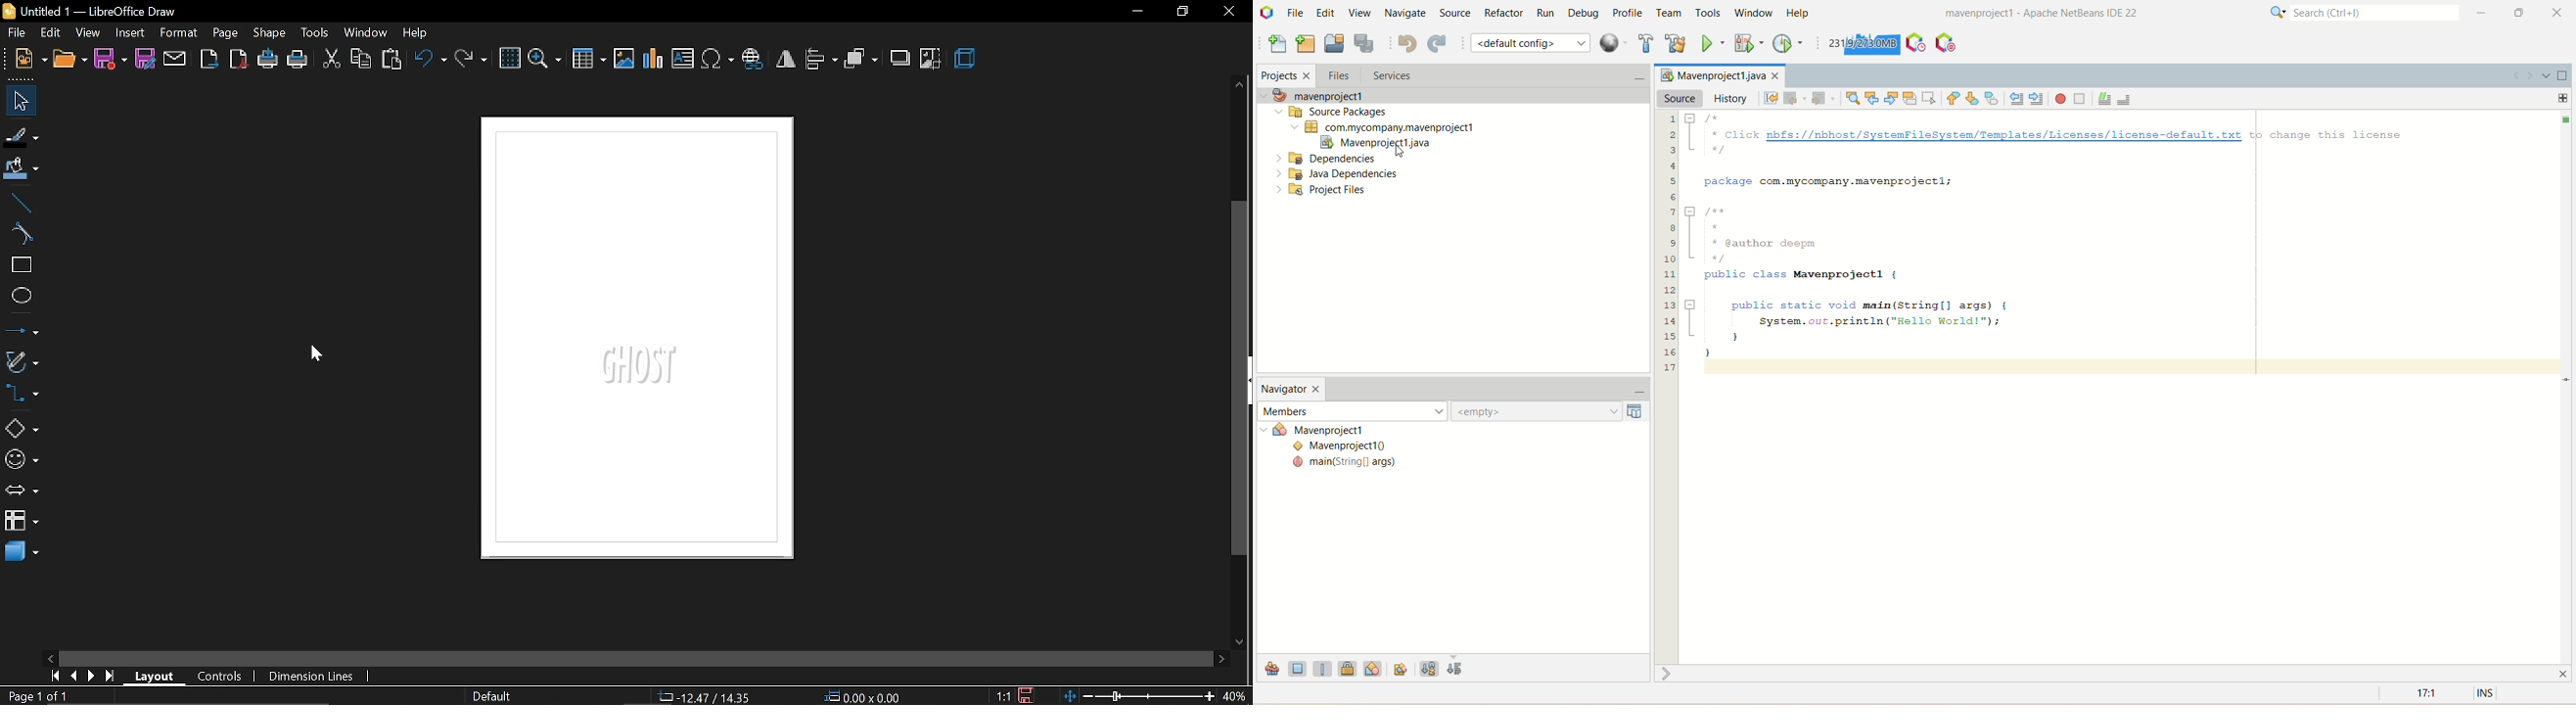 This screenshot has width=2576, height=728. I want to click on com.mycompany.mavenproject1, so click(1384, 128).